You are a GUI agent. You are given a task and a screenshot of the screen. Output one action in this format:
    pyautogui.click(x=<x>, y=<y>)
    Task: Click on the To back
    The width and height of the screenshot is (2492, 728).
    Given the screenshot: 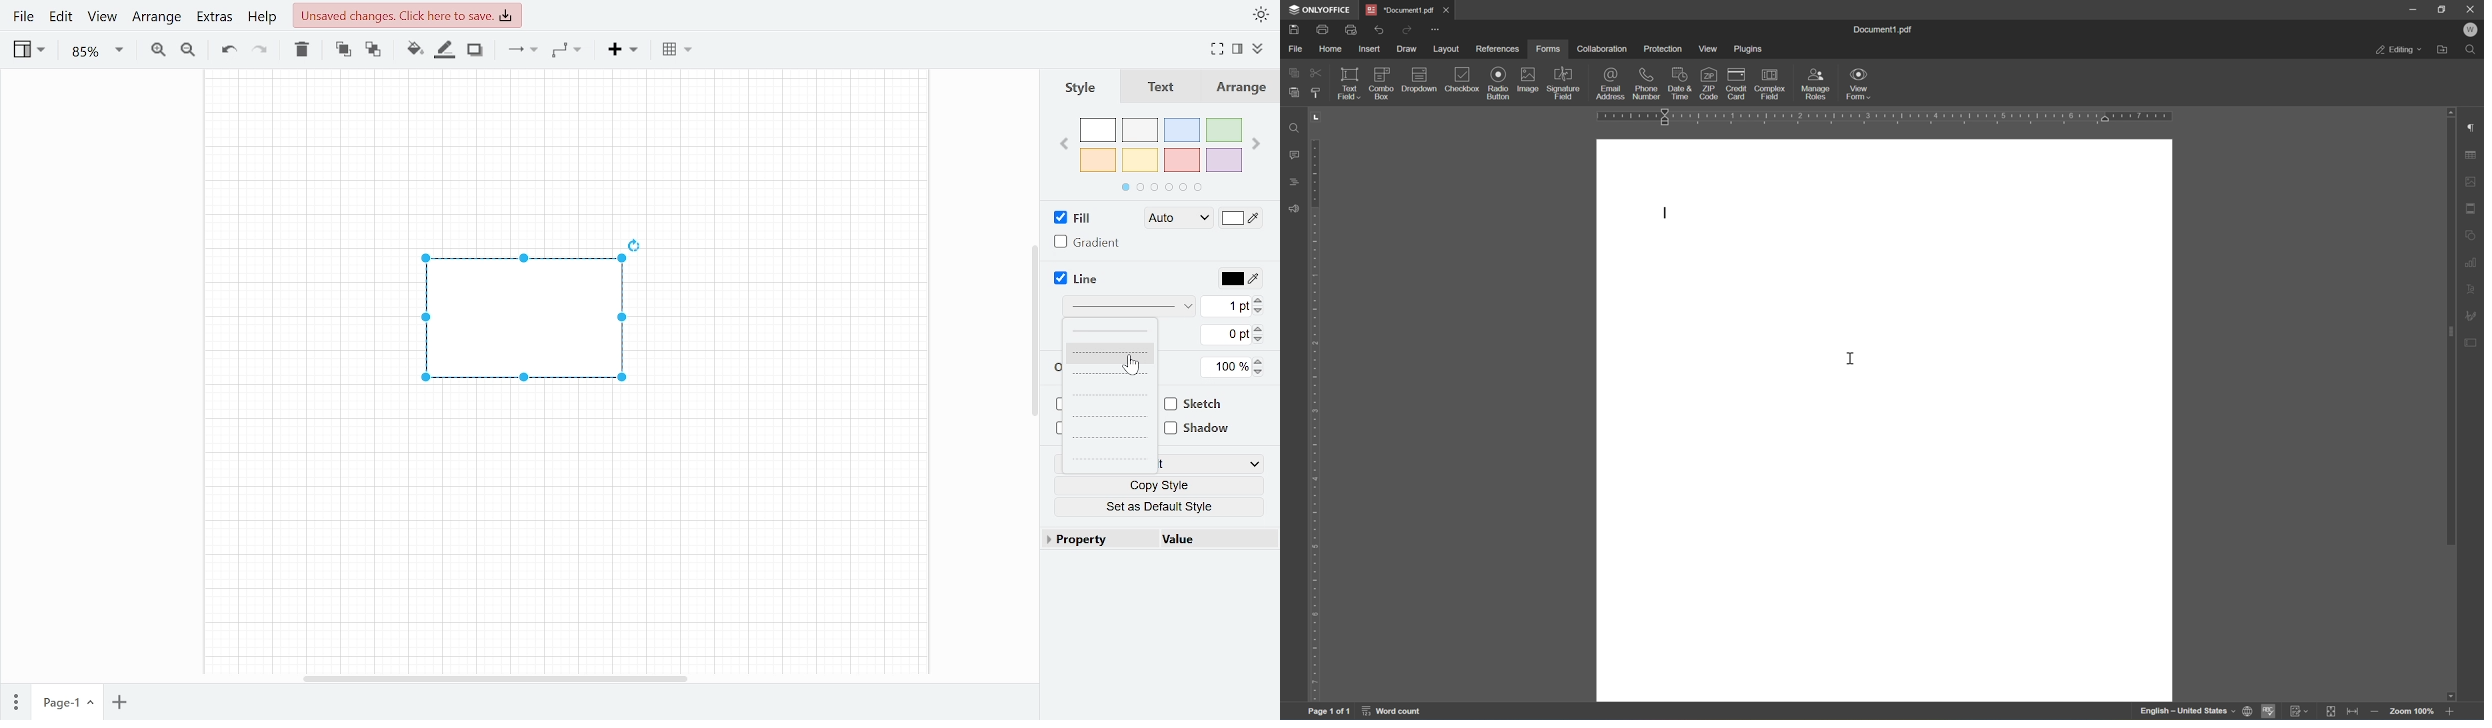 What is the action you would take?
    pyautogui.click(x=372, y=51)
    